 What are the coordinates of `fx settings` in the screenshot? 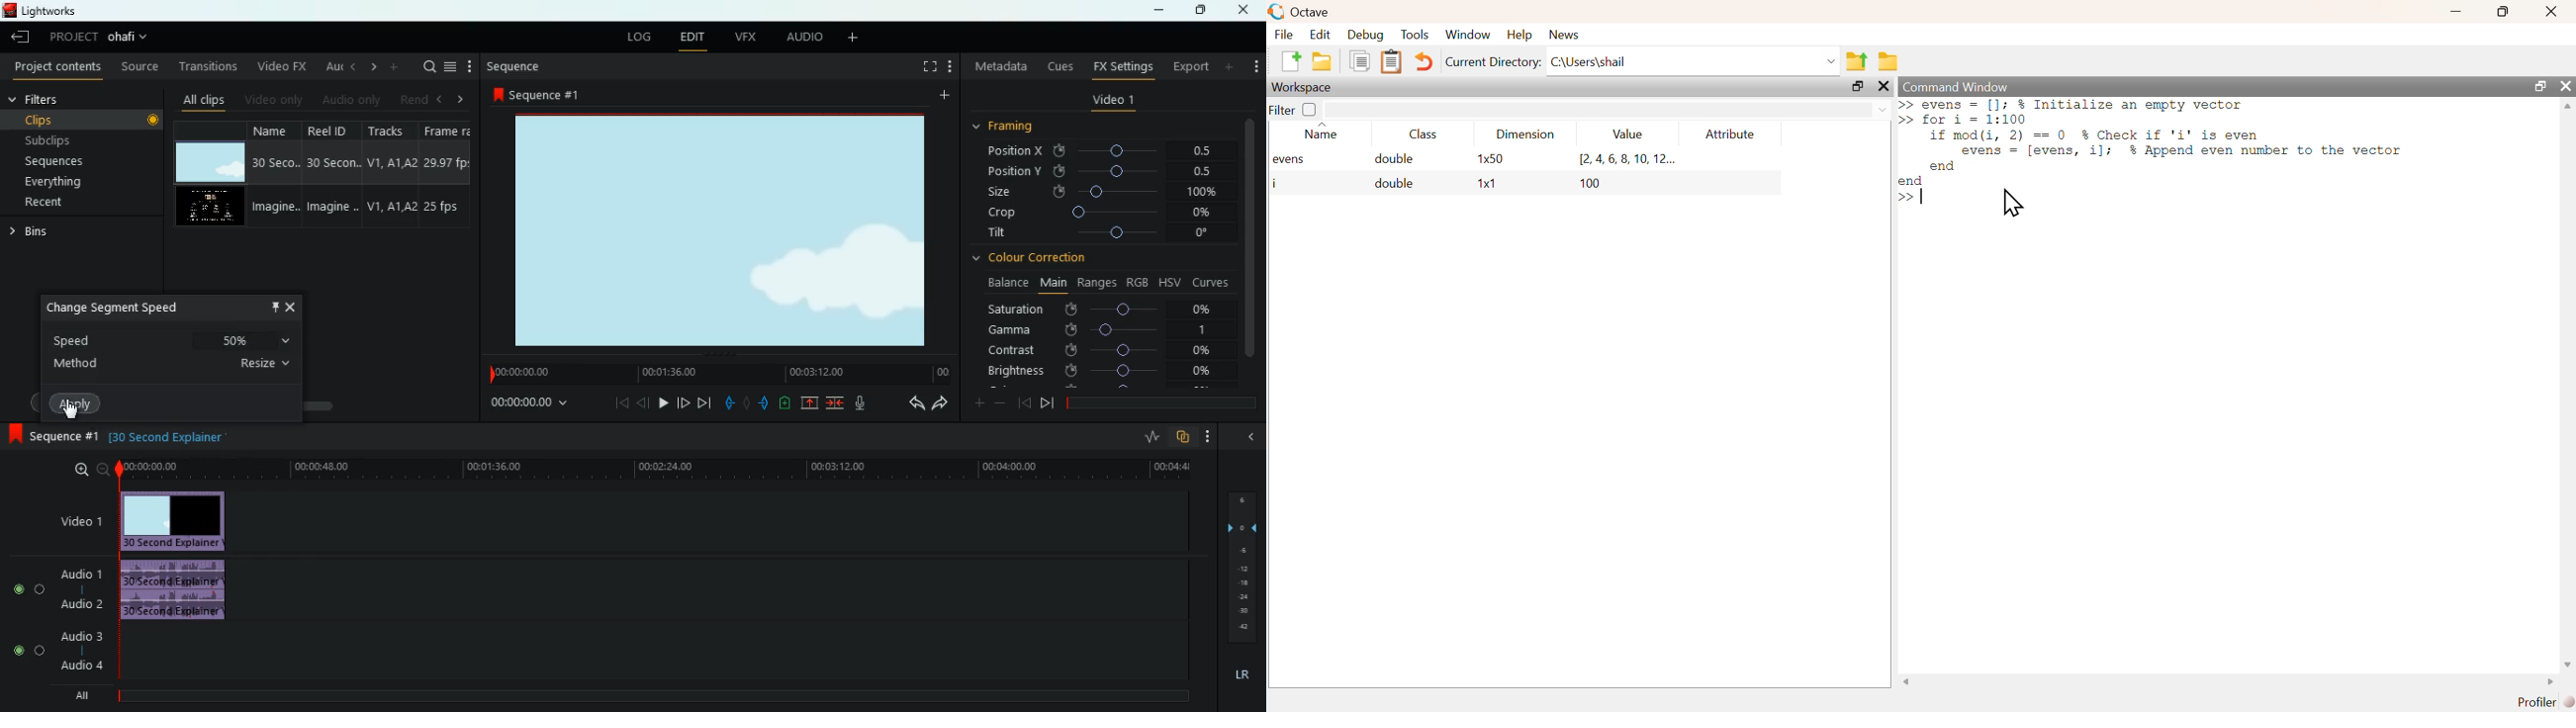 It's located at (1121, 66).